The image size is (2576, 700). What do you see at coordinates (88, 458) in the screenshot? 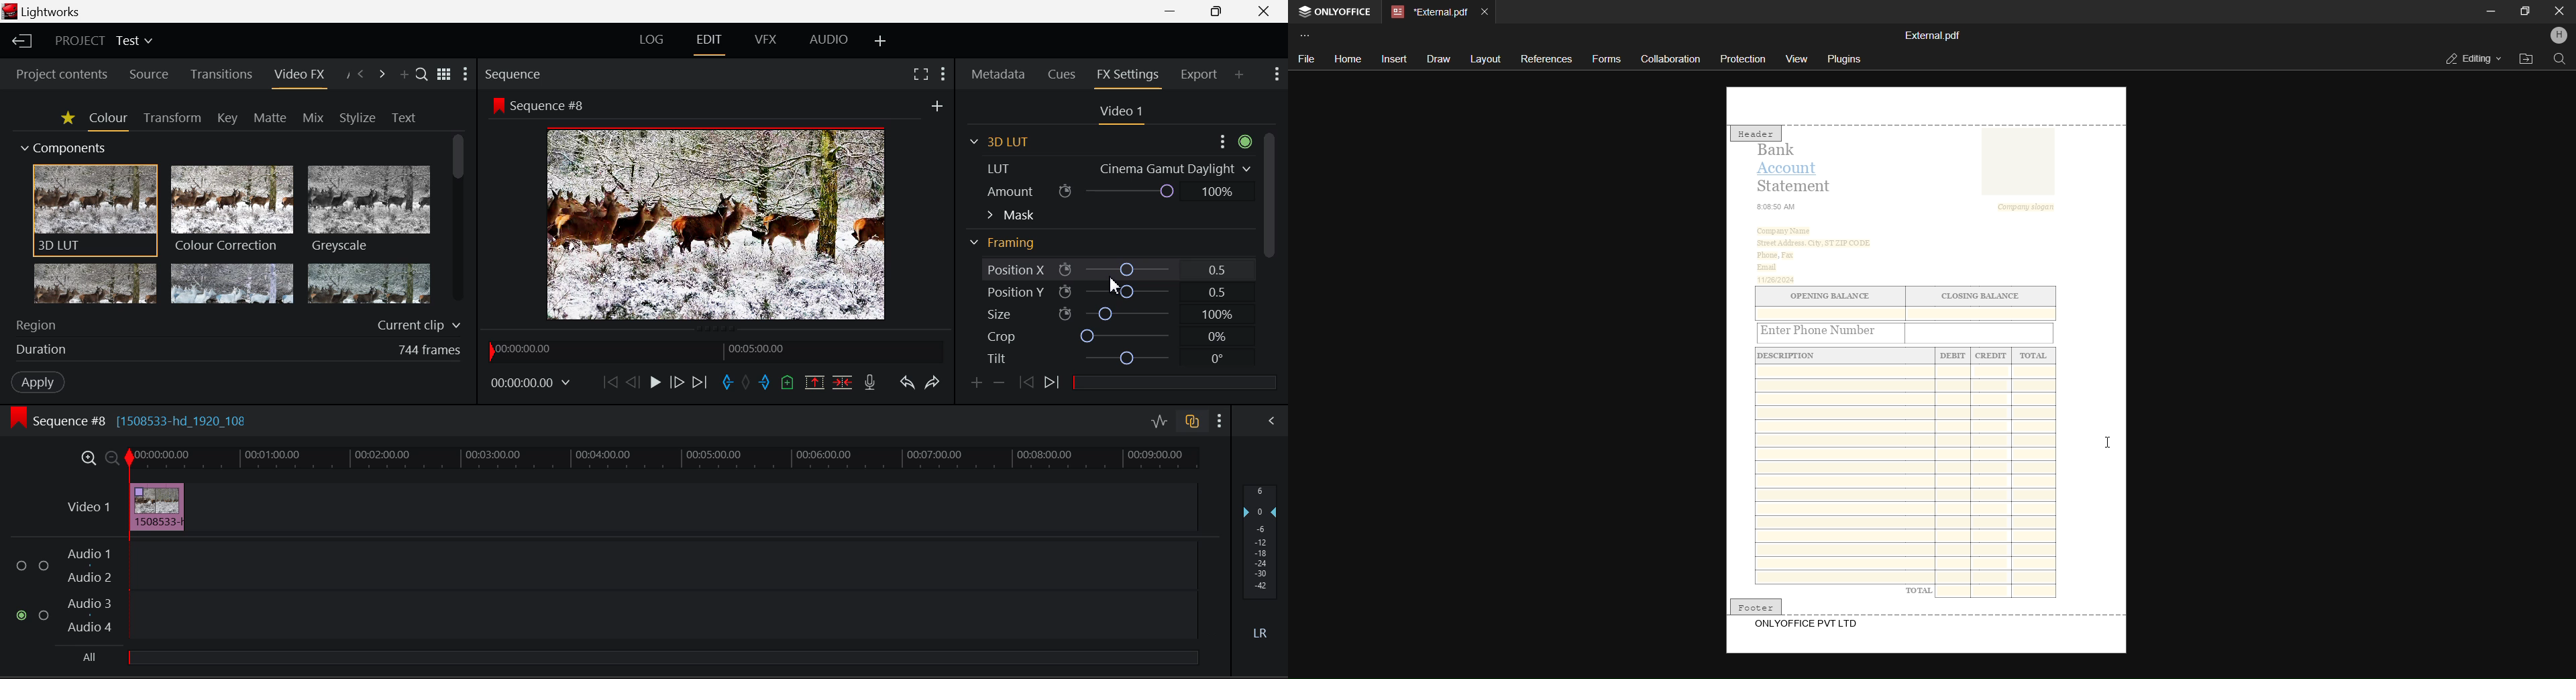
I see `Timeline Zoom In` at bounding box center [88, 458].